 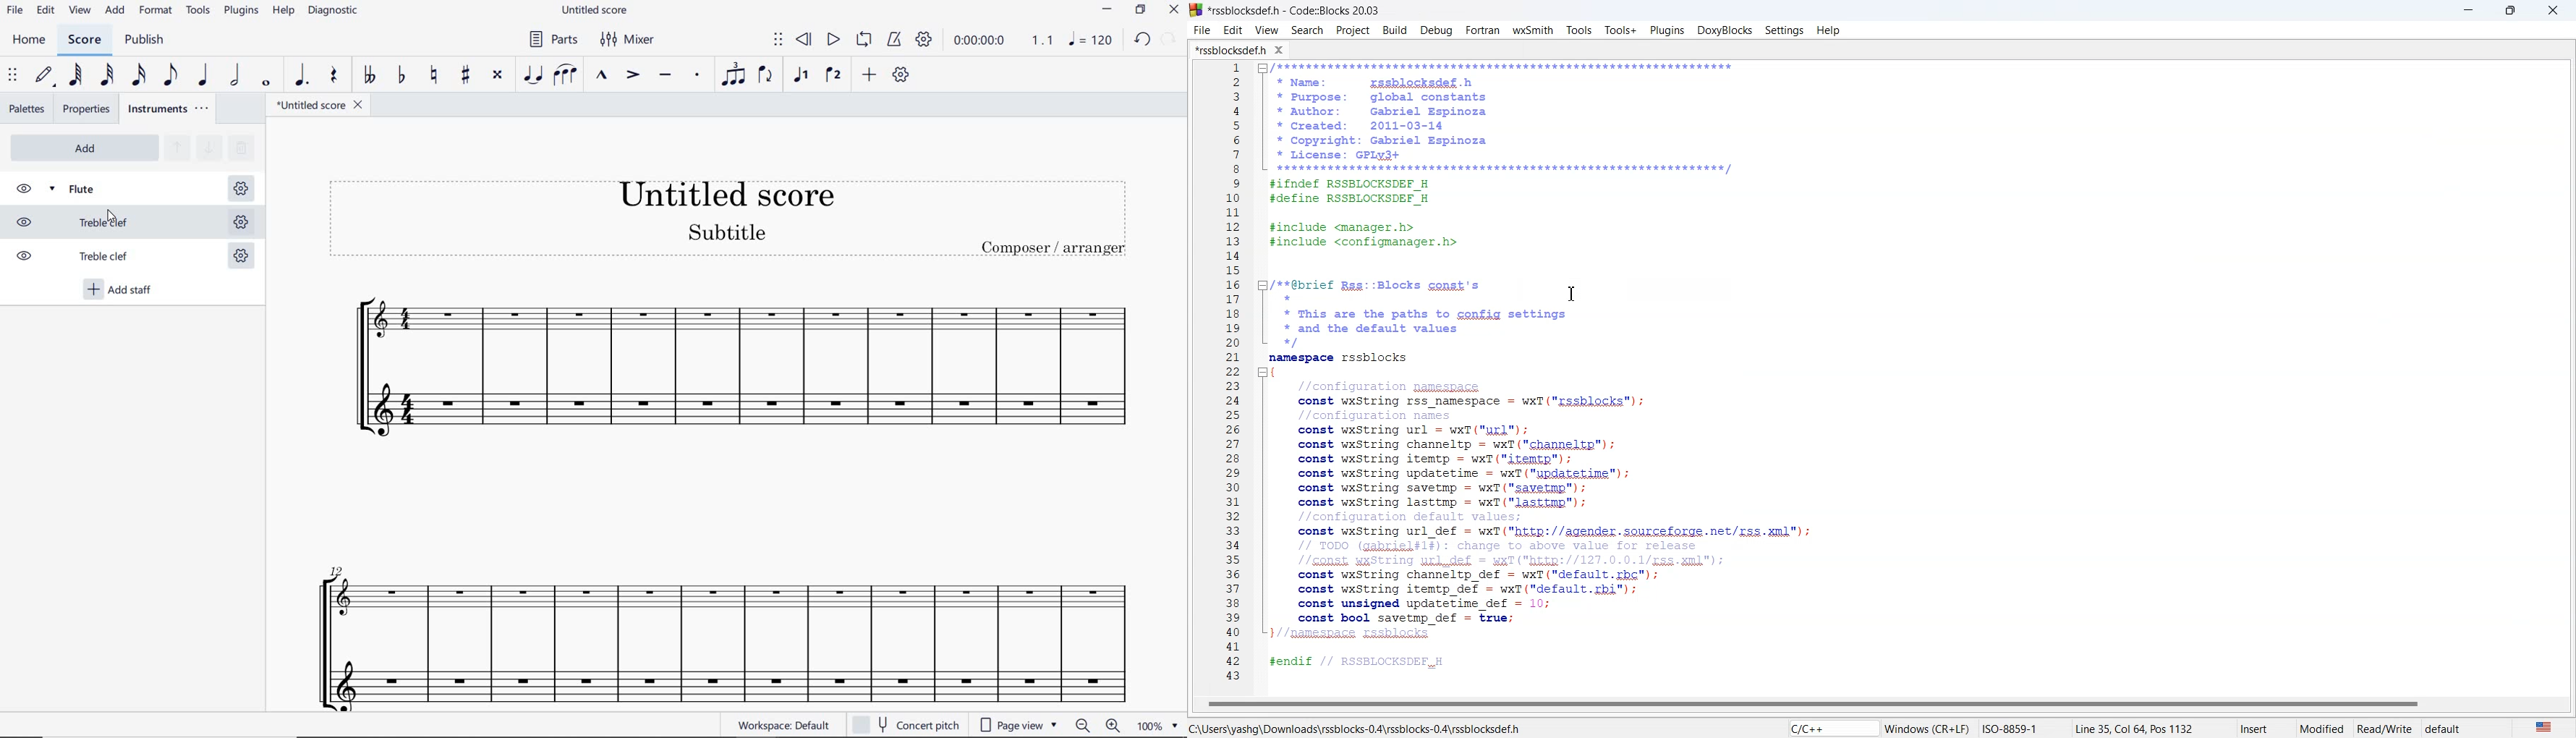 What do you see at coordinates (1976, 727) in the screenshot?
I see `Windows(CR+LF)` at bounding box center [1976, 727].